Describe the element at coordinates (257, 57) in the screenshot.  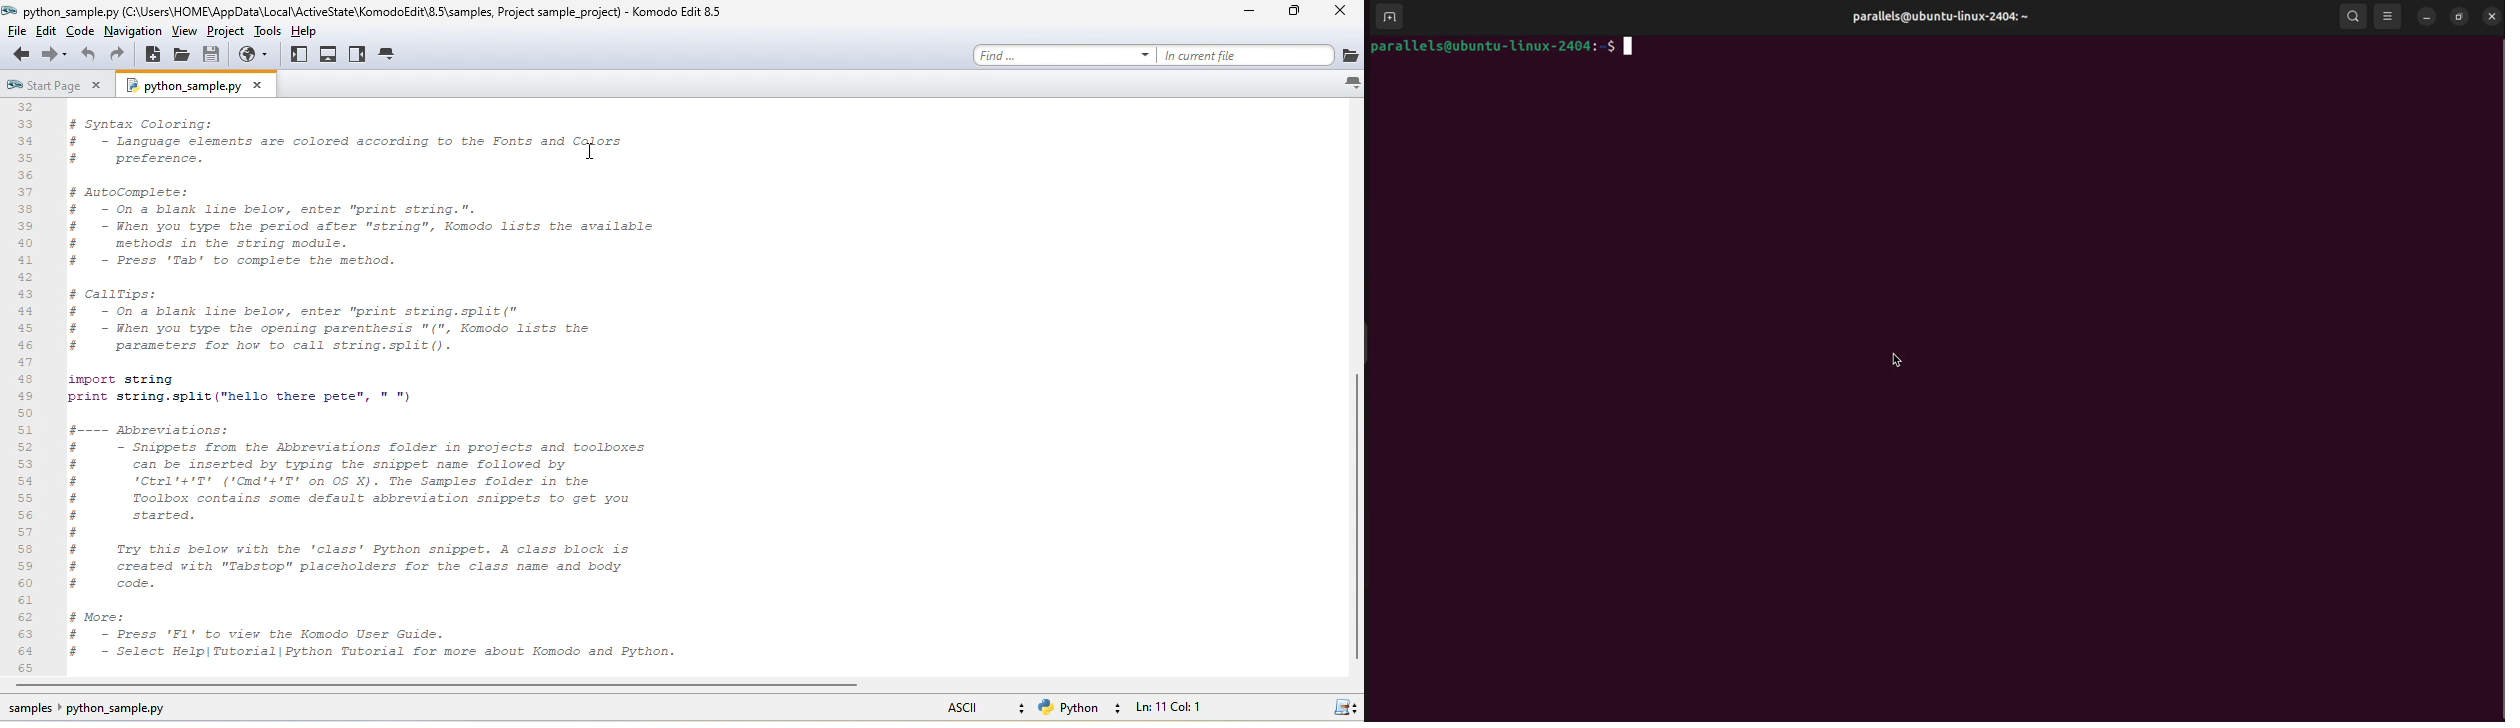
I see `browser` at that location.